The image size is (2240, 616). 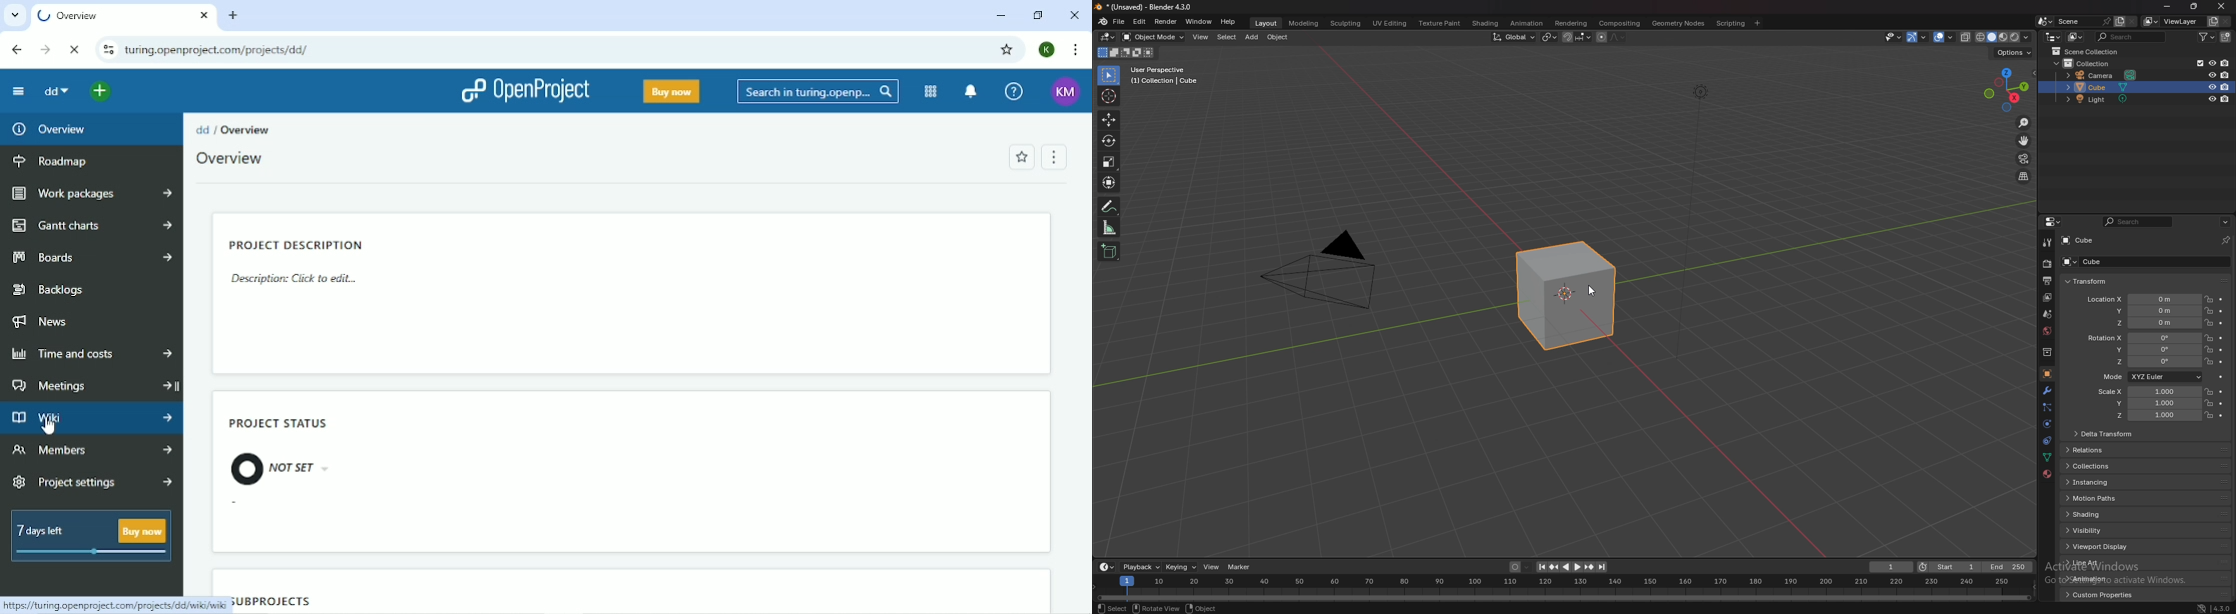 I want to click on , so click(x=171, y=416).